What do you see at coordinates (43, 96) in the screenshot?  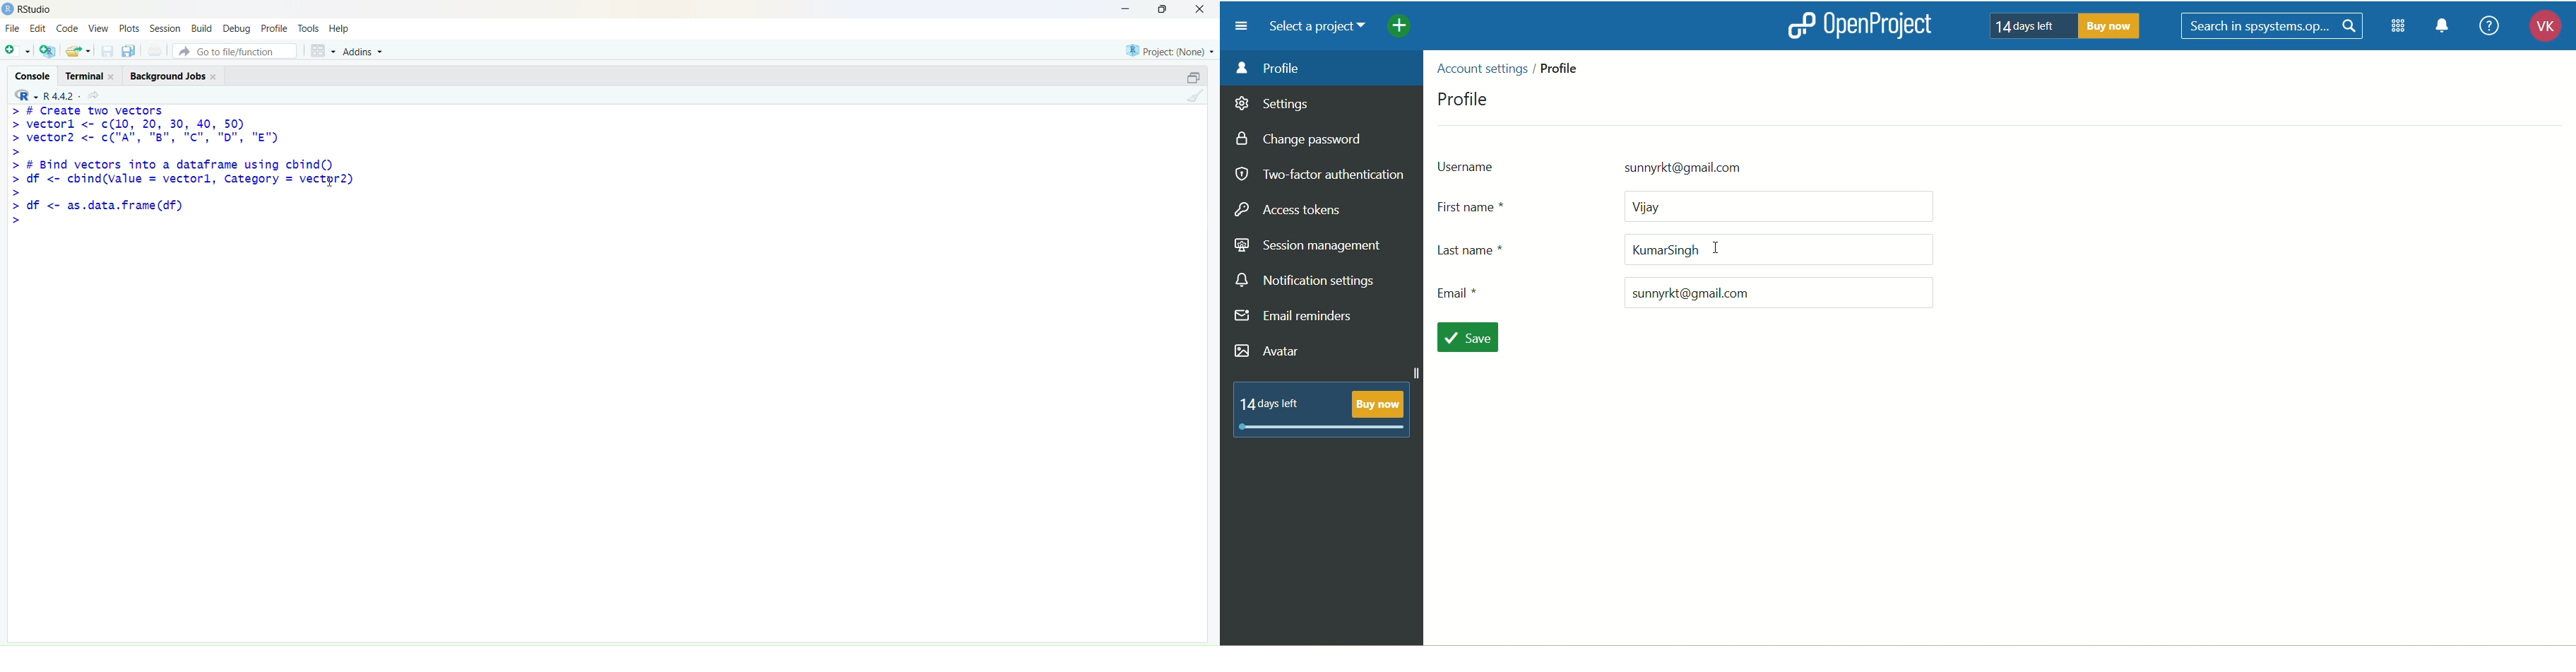 I see ` R 4.4.2` at bounding box center [43, 96].